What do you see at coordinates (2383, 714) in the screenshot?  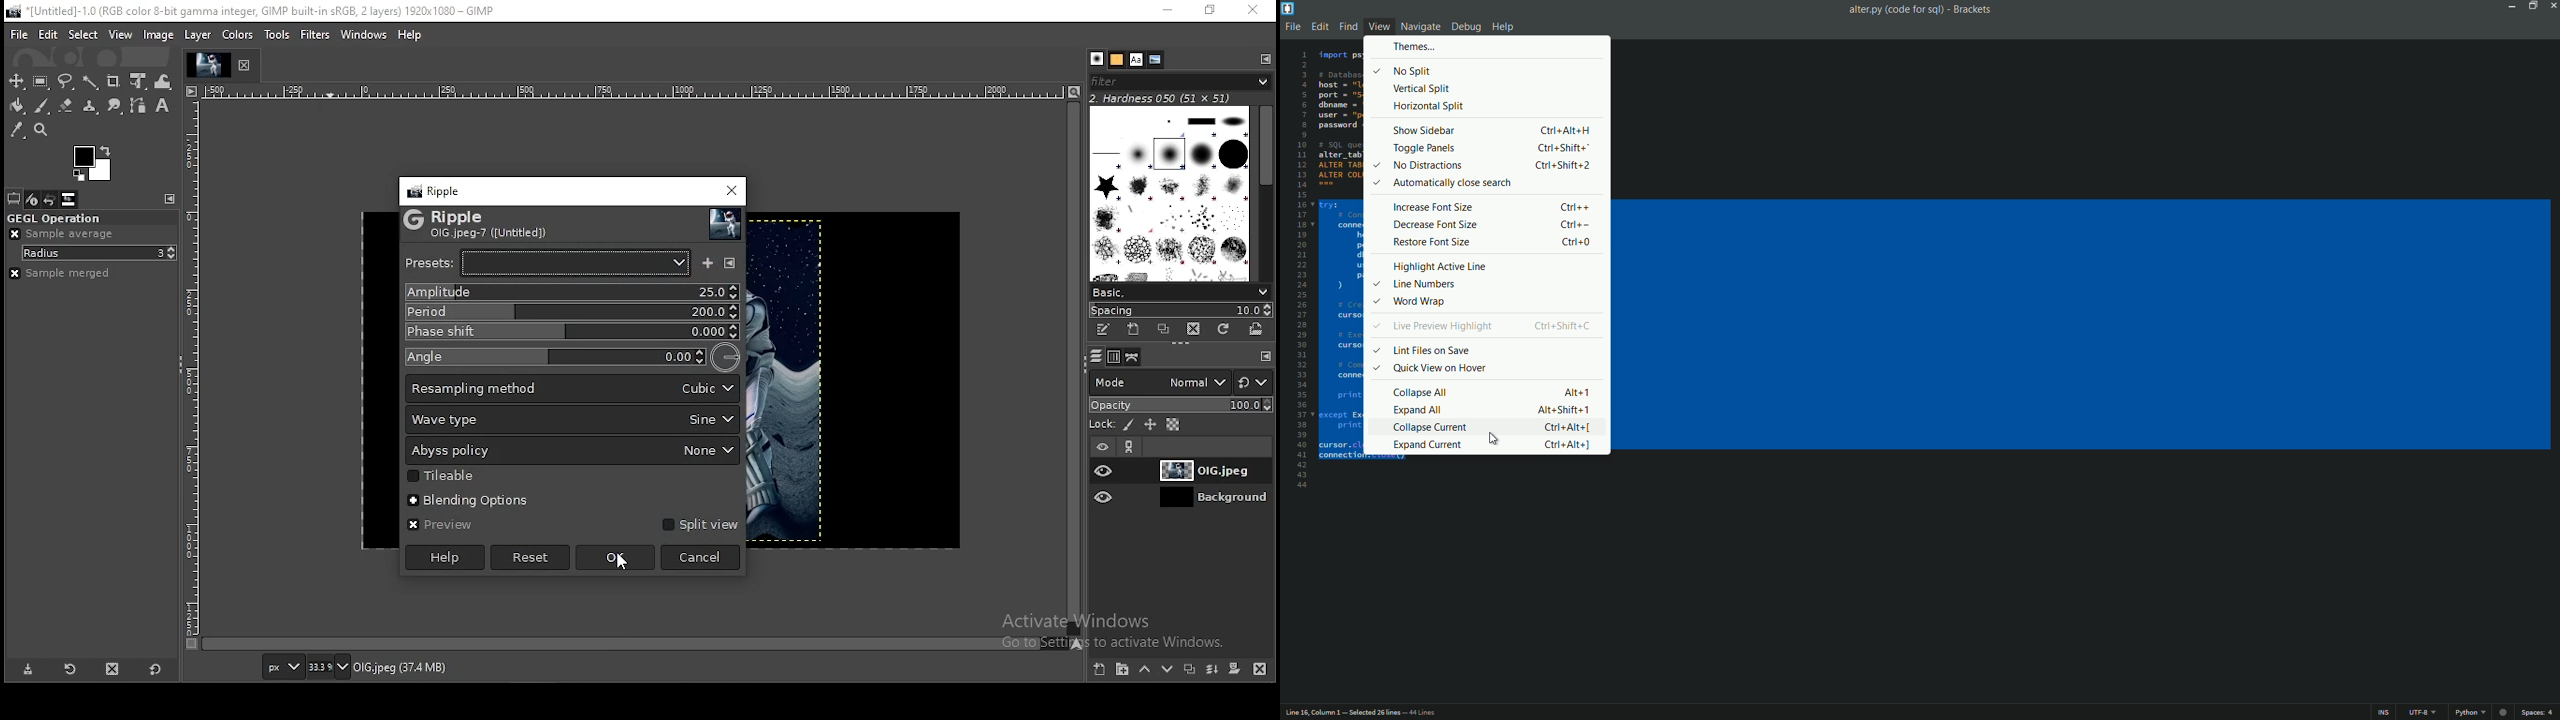 I see `ins` at bounding box center [2383, 714].